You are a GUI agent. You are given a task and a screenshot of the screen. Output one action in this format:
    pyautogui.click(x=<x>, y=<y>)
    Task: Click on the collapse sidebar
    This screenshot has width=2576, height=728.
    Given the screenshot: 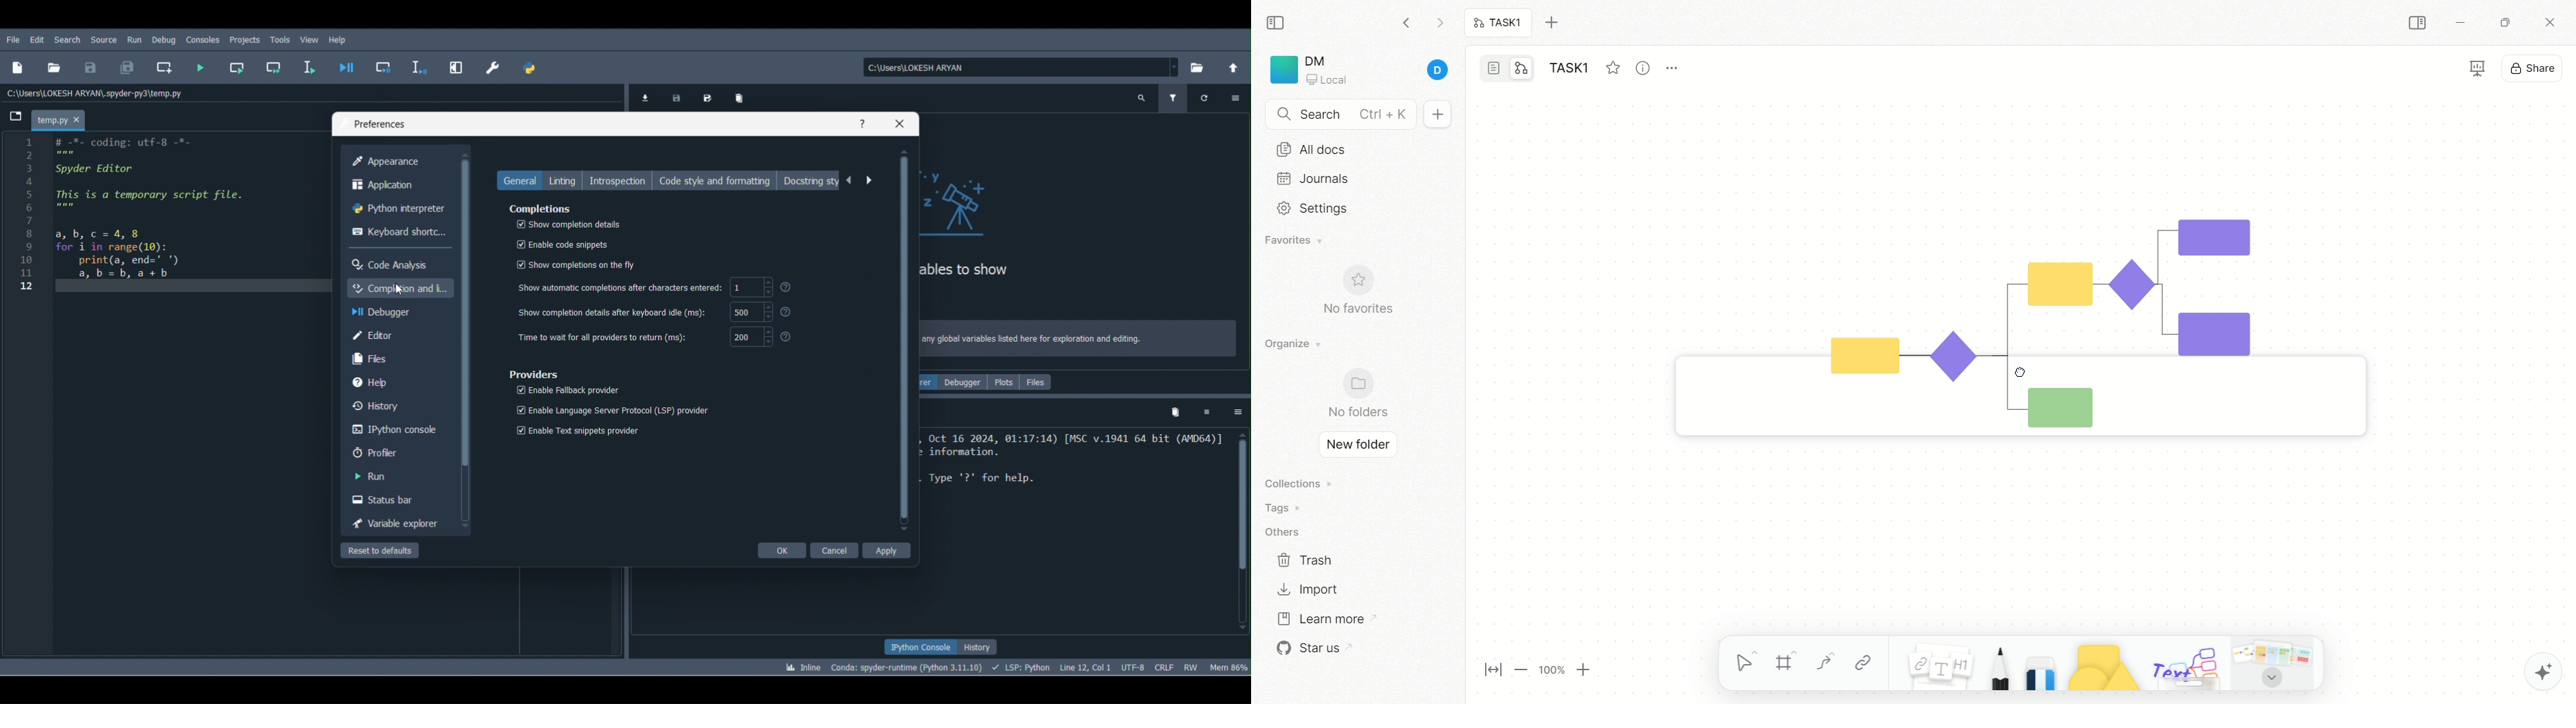 What is the action you would take?
    pyautogui.click(x=1279, y=21)
    